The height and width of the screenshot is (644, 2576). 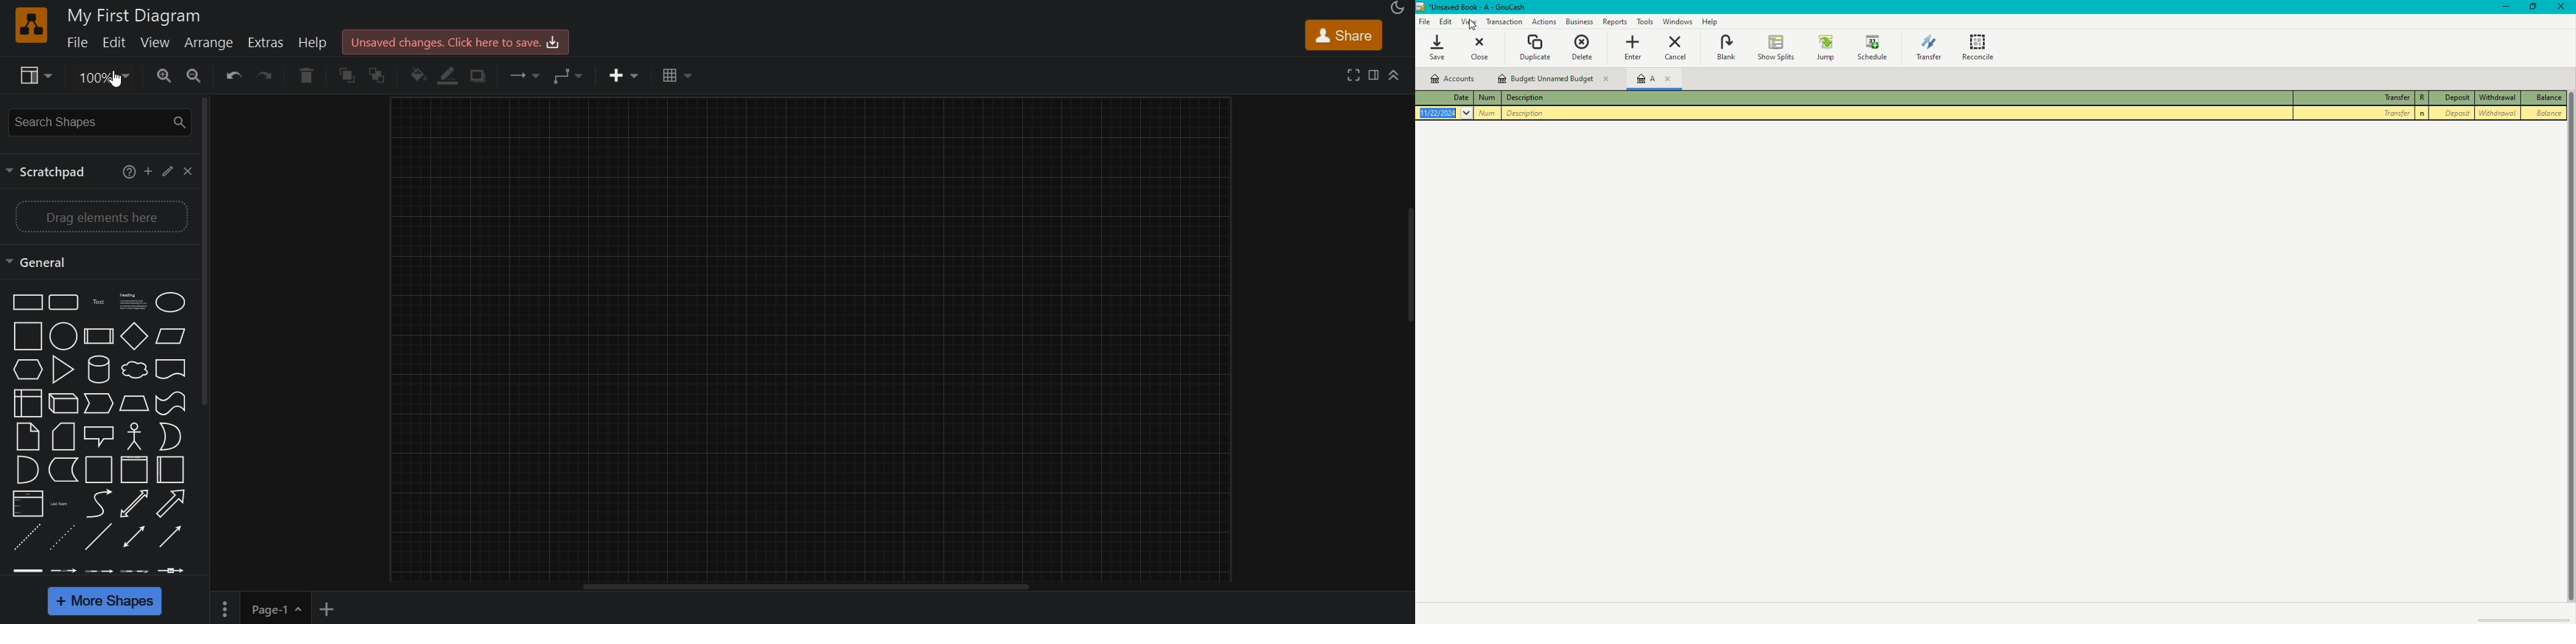 I want to click on Tools, so click(x=1645, y=21).